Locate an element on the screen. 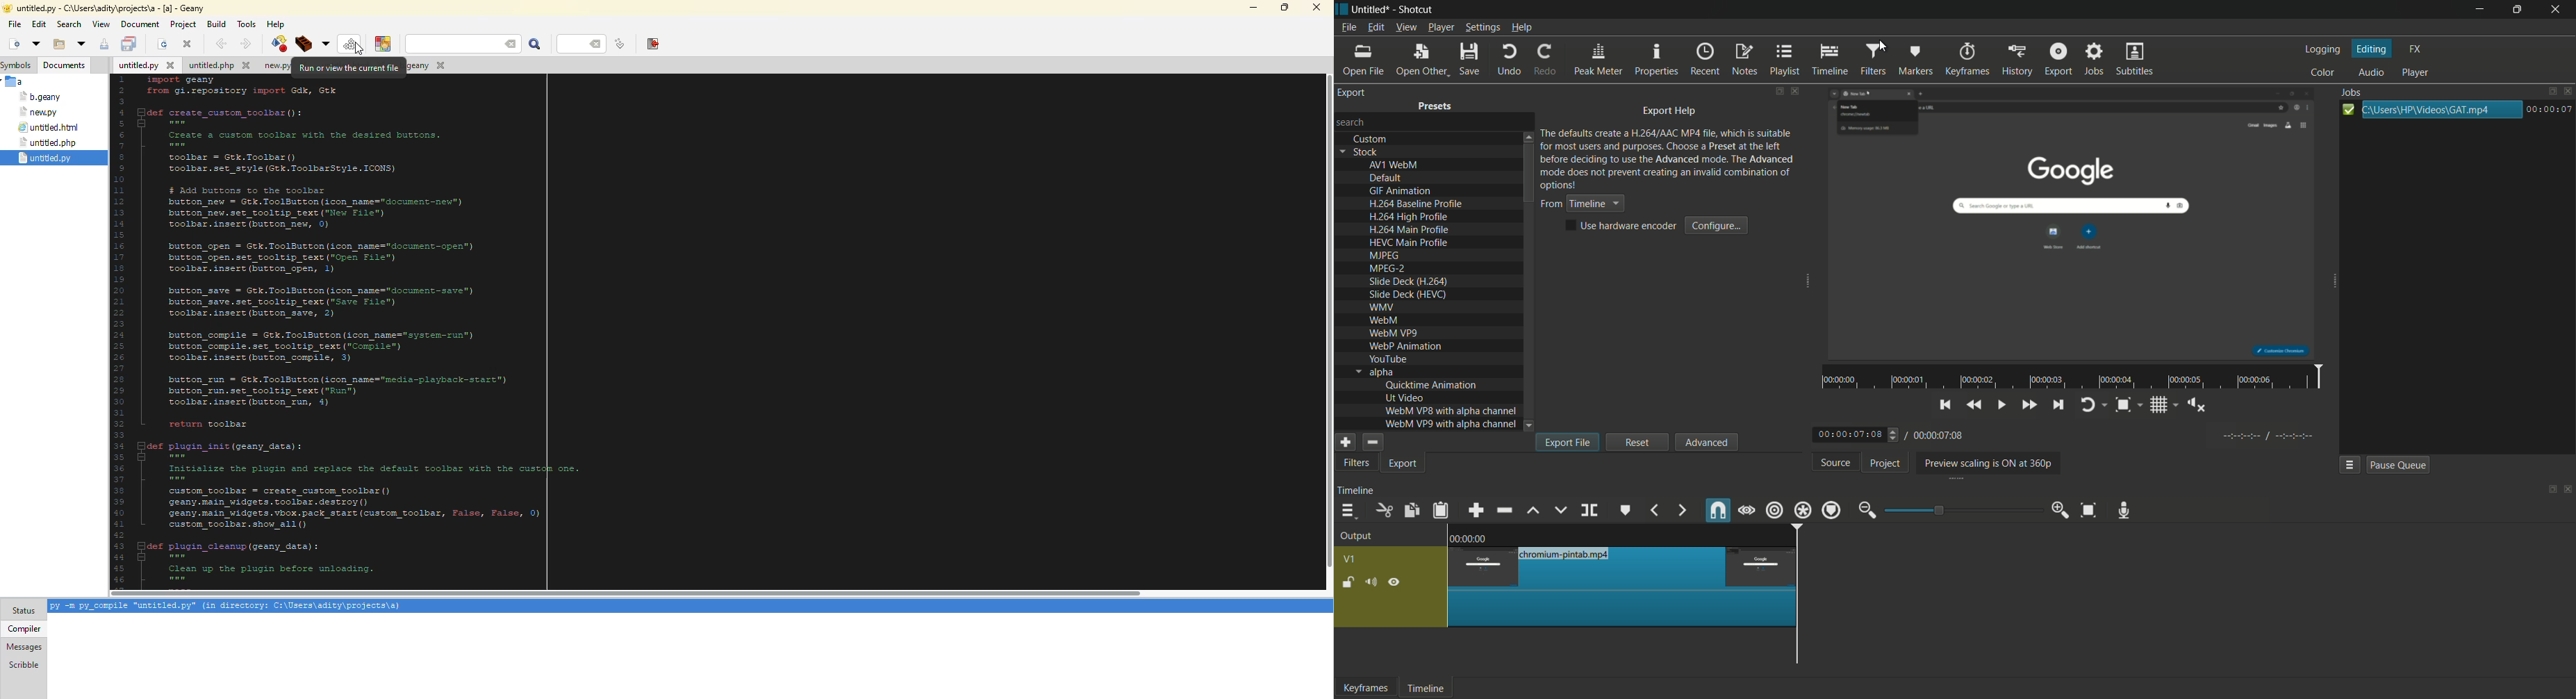 This screenshot has width=2576, height=700. create or edit marker is located at coordinates (1626, 511).